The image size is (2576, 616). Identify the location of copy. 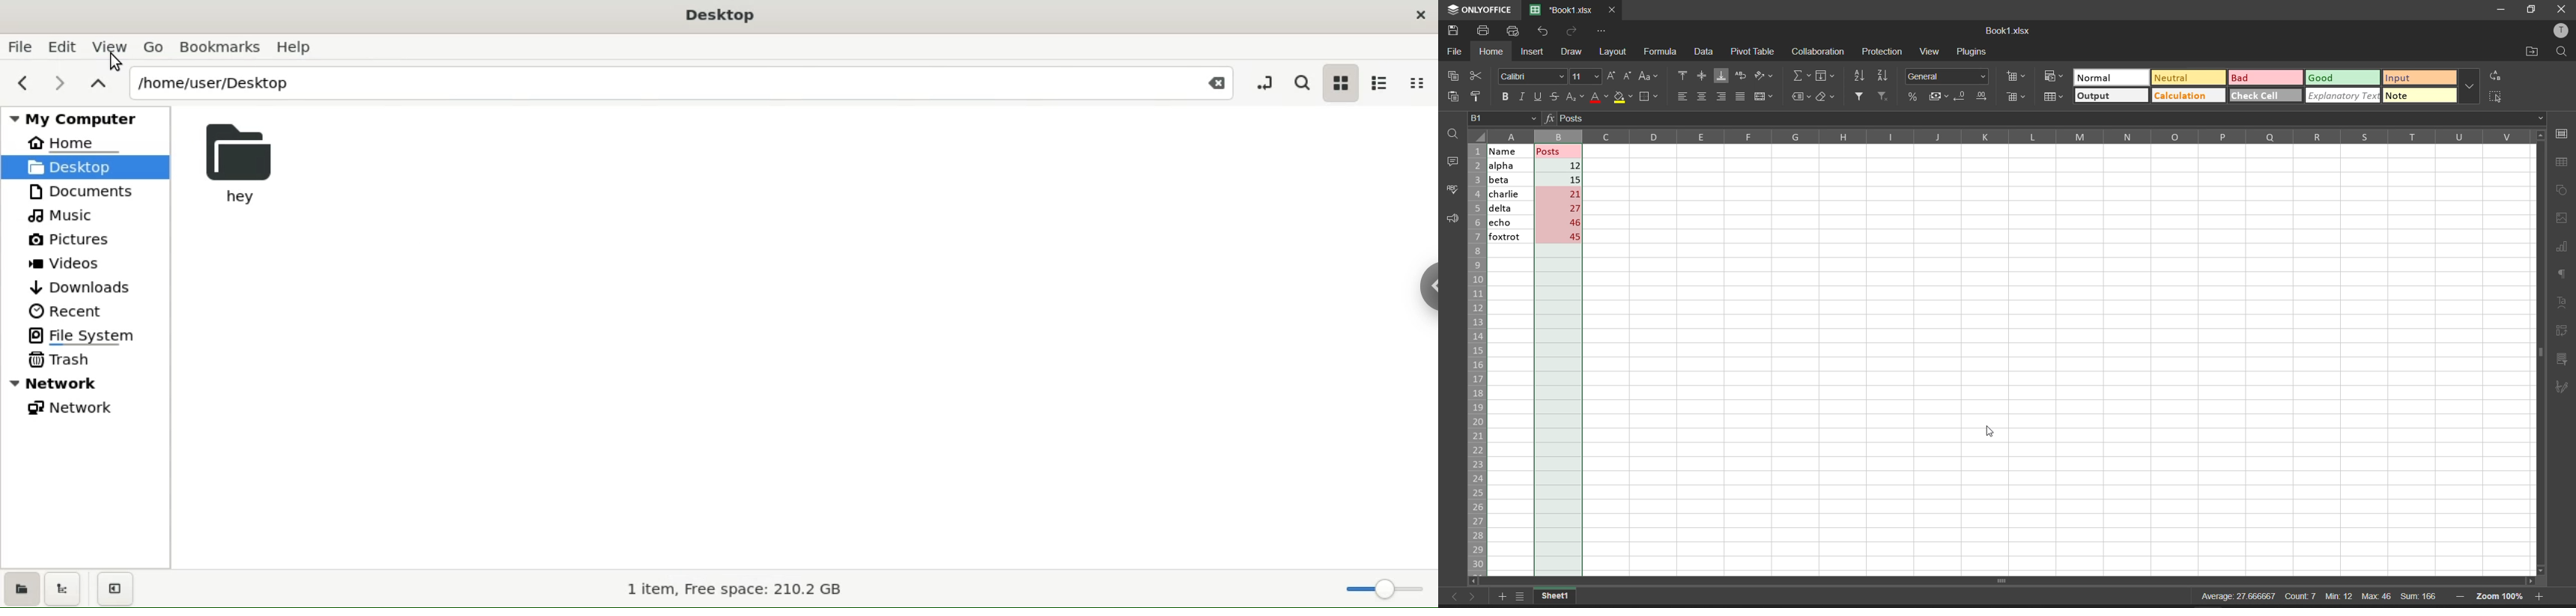
(1449, 76).